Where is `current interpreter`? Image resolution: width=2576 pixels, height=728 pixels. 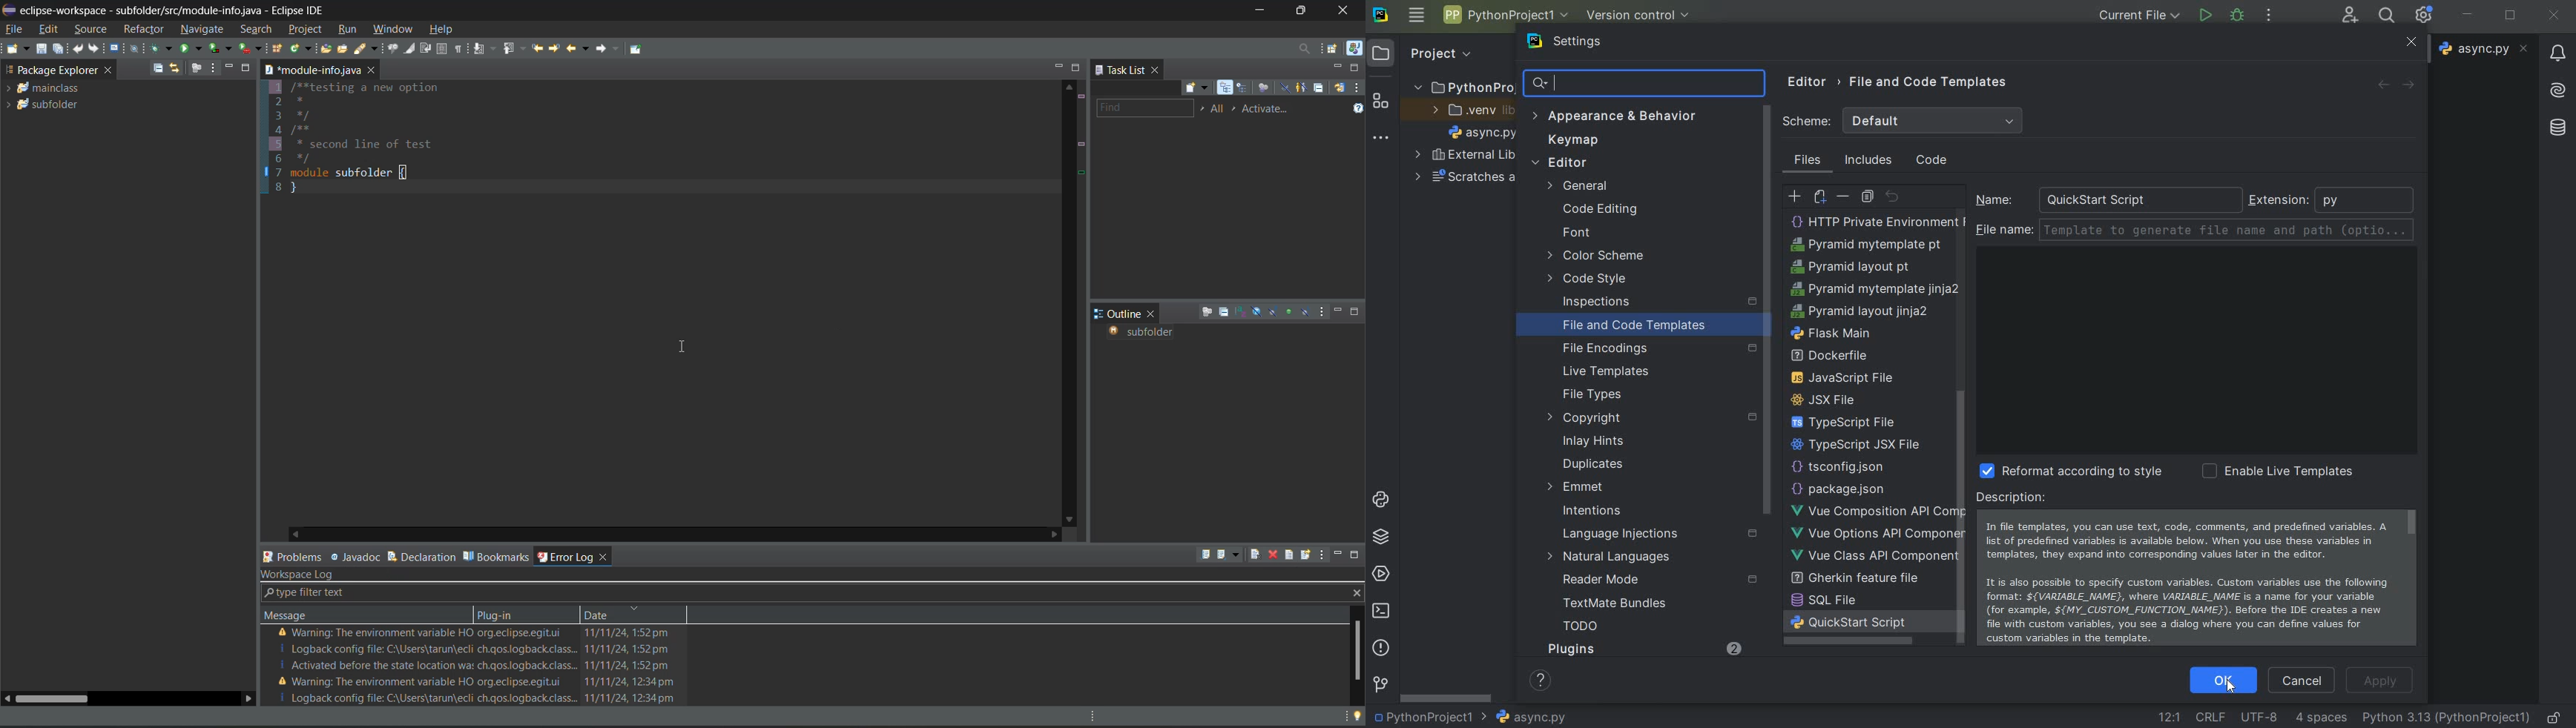
current interpreter is located at coordinates (2448, 718).